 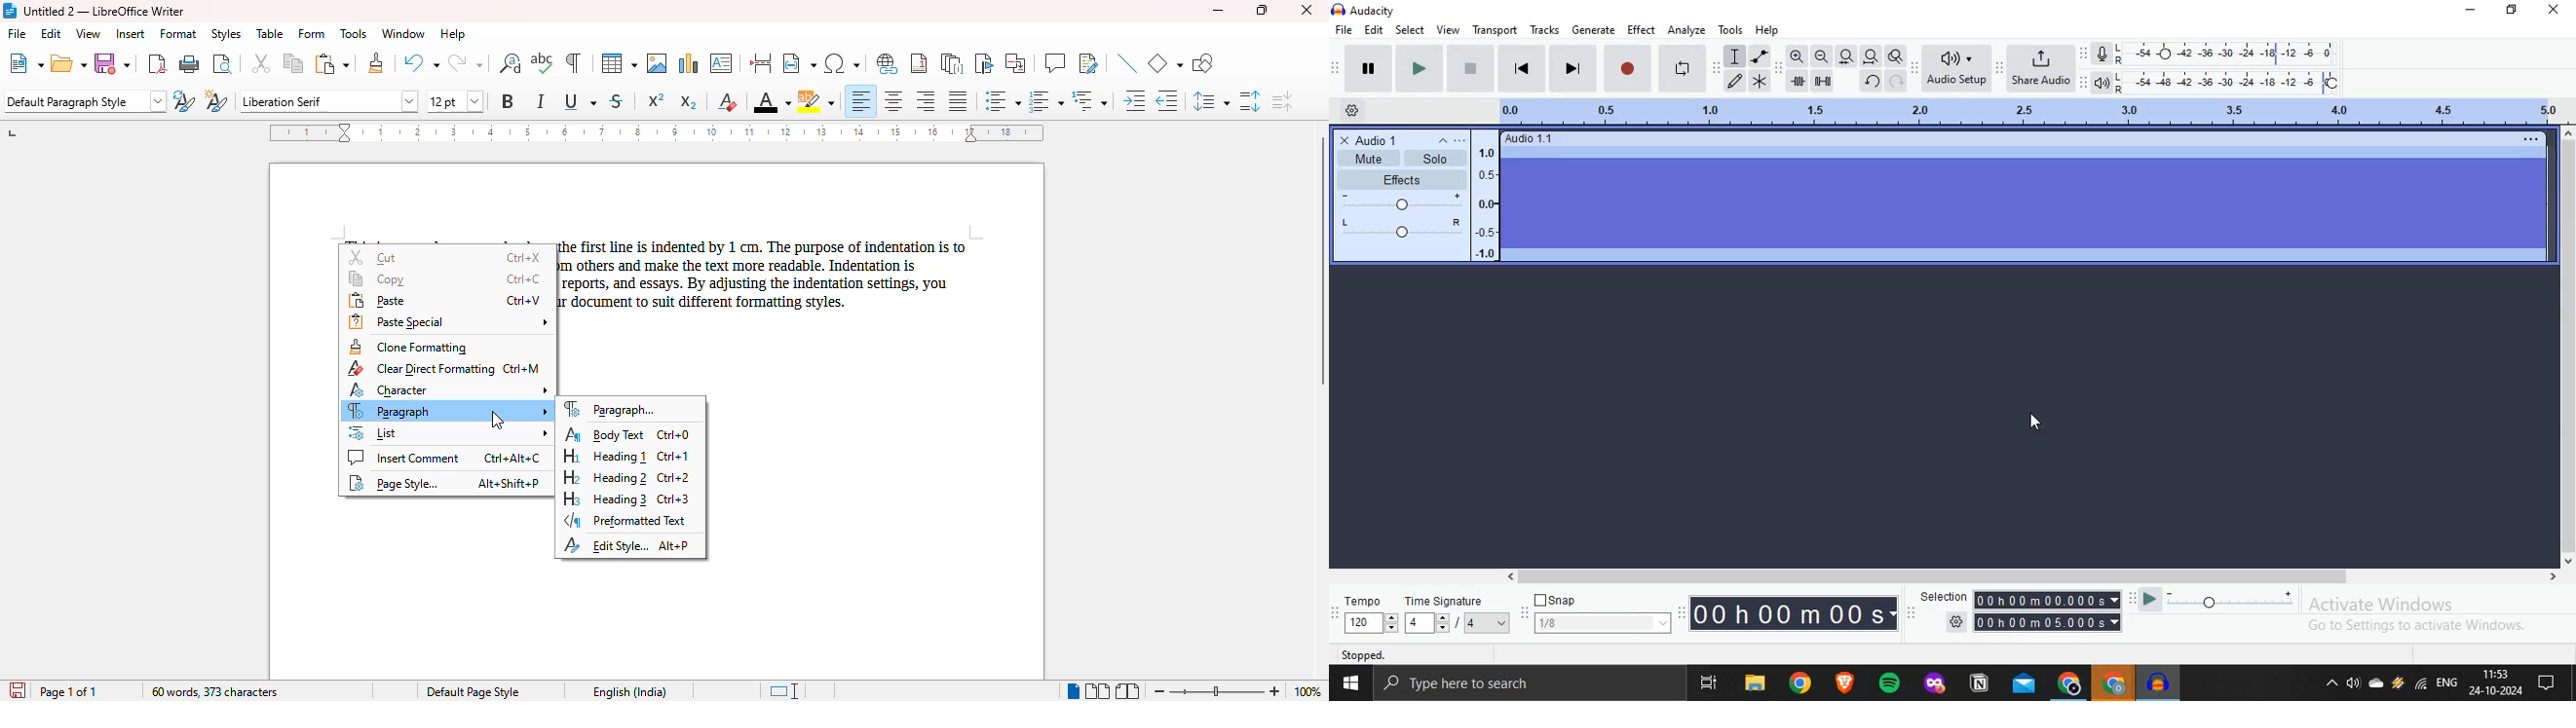 I want to click on cursor, so click(x=497, y=420).